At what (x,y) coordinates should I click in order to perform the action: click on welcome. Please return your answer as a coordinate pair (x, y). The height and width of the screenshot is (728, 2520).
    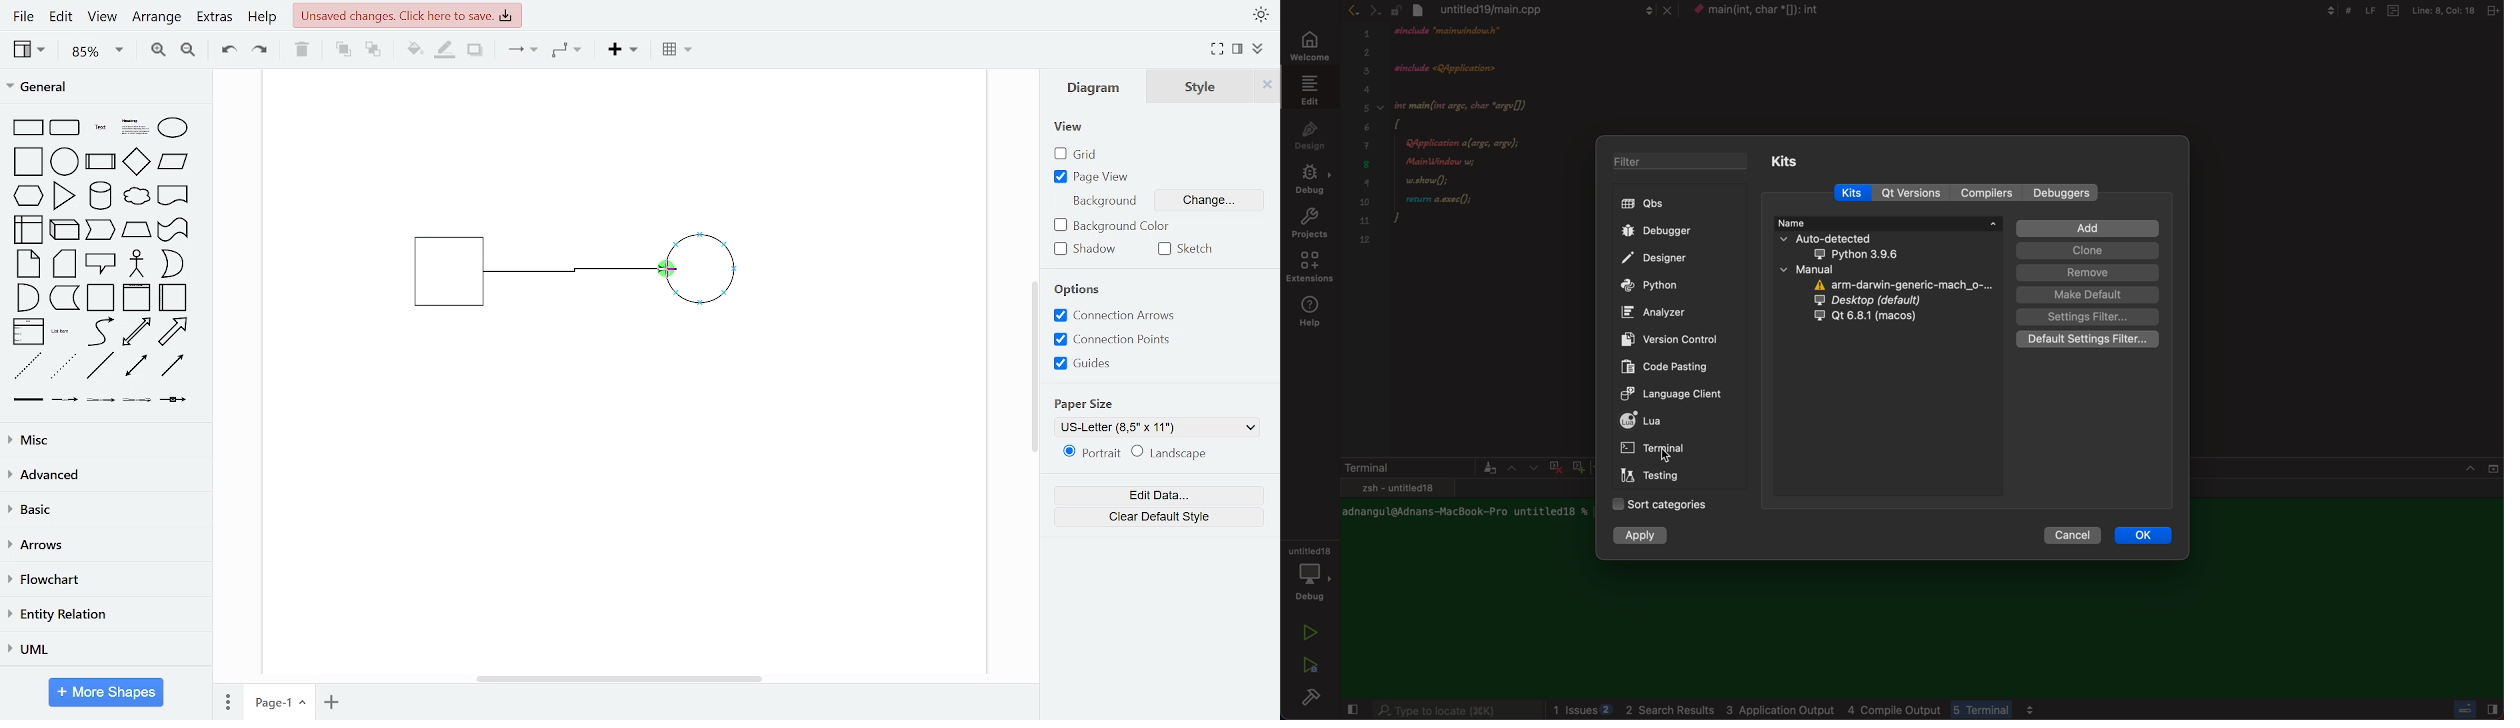
    Looking at the image, I should click on (1308, 47).